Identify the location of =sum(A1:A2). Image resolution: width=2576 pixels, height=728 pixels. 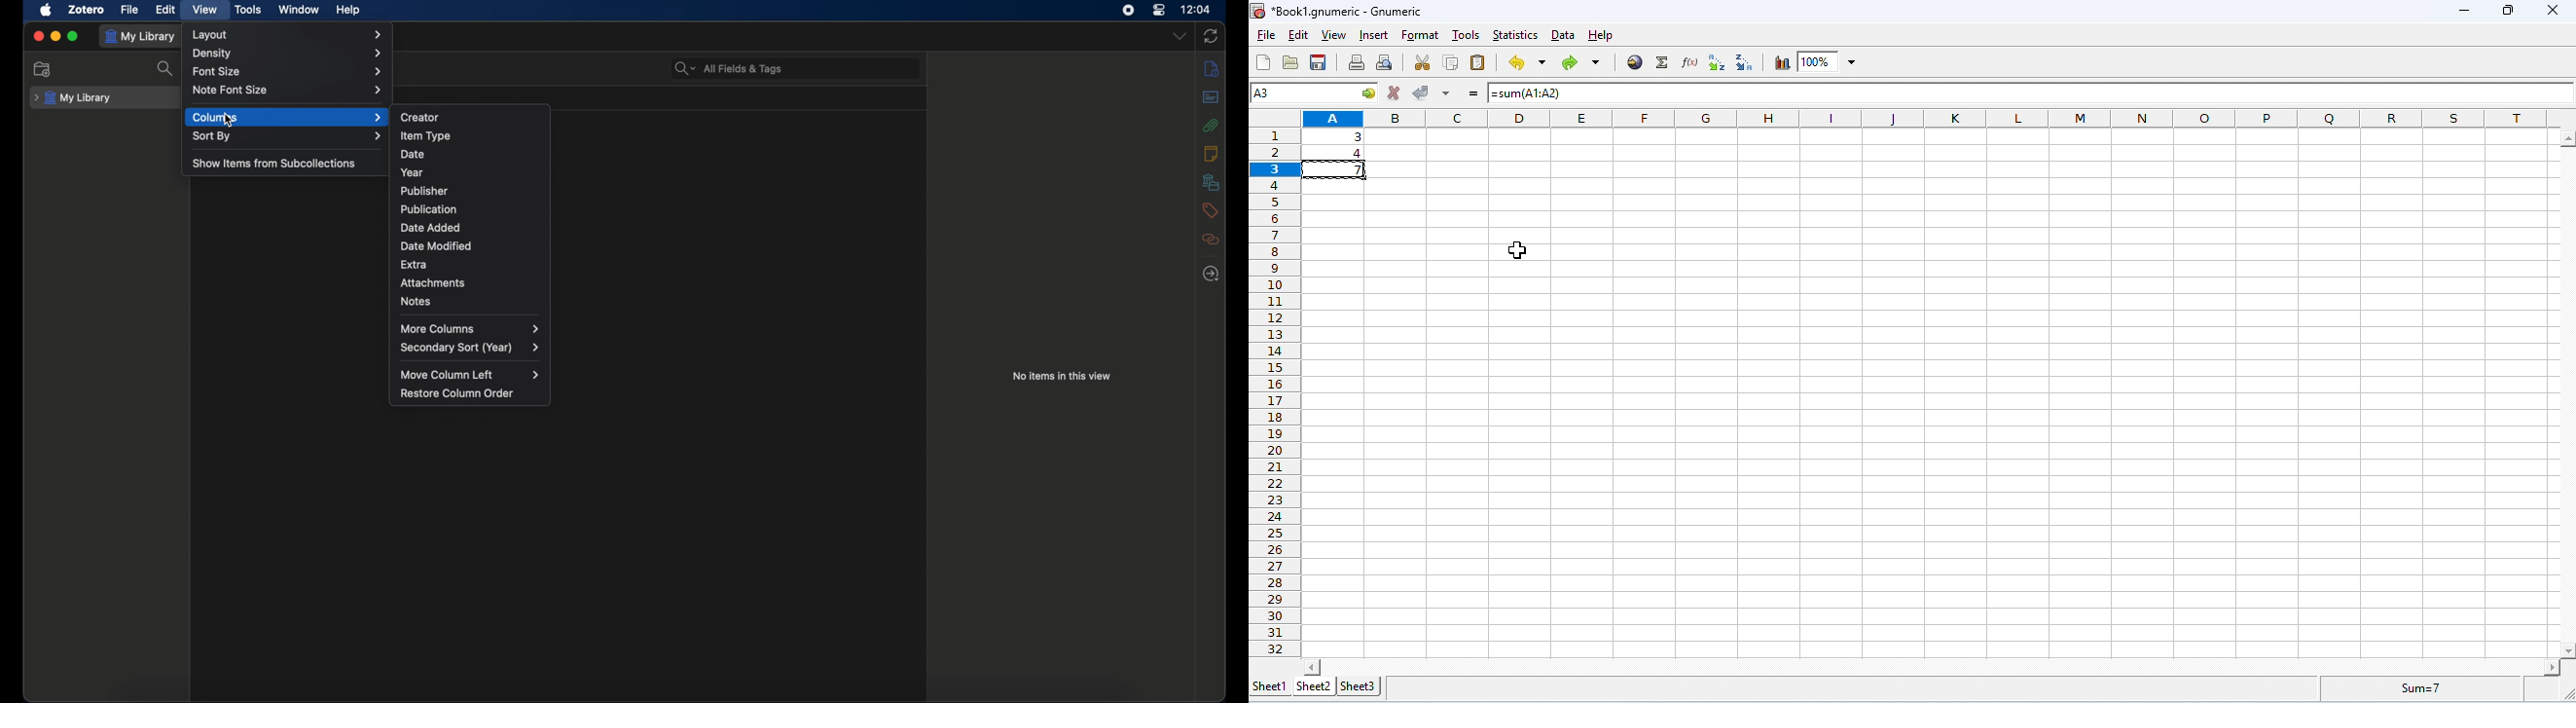
(1548, 93).